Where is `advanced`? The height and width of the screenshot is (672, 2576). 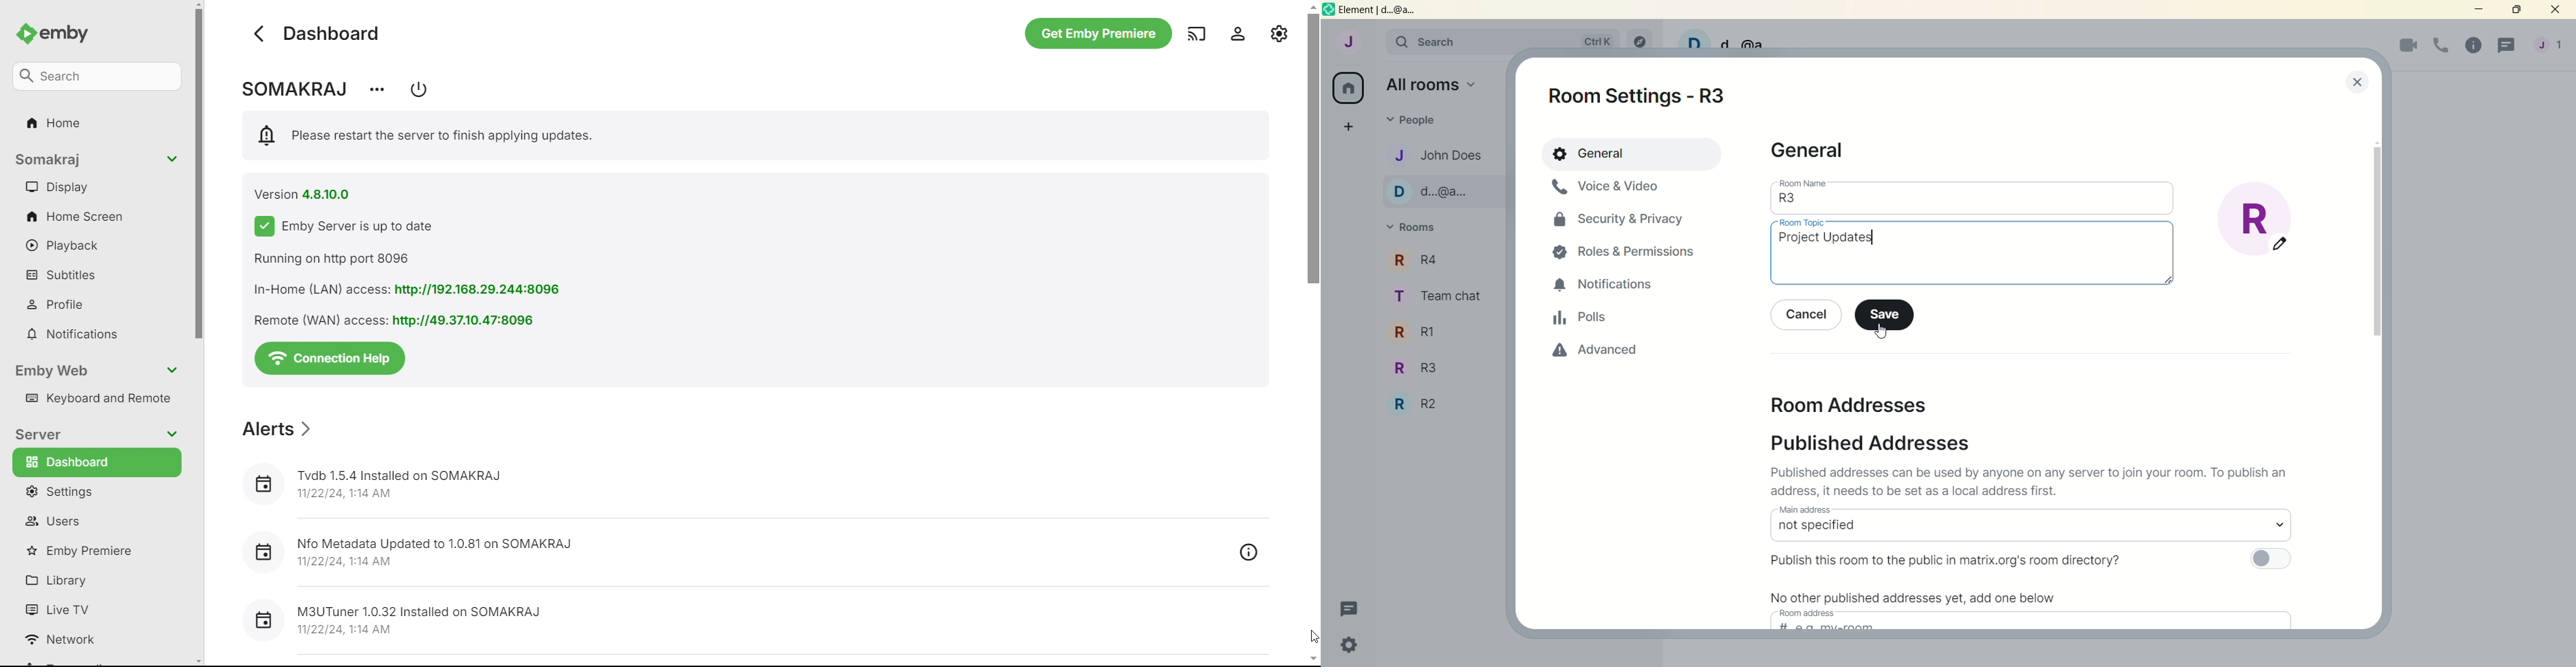
advanced is located at coordinates (1597, 349).